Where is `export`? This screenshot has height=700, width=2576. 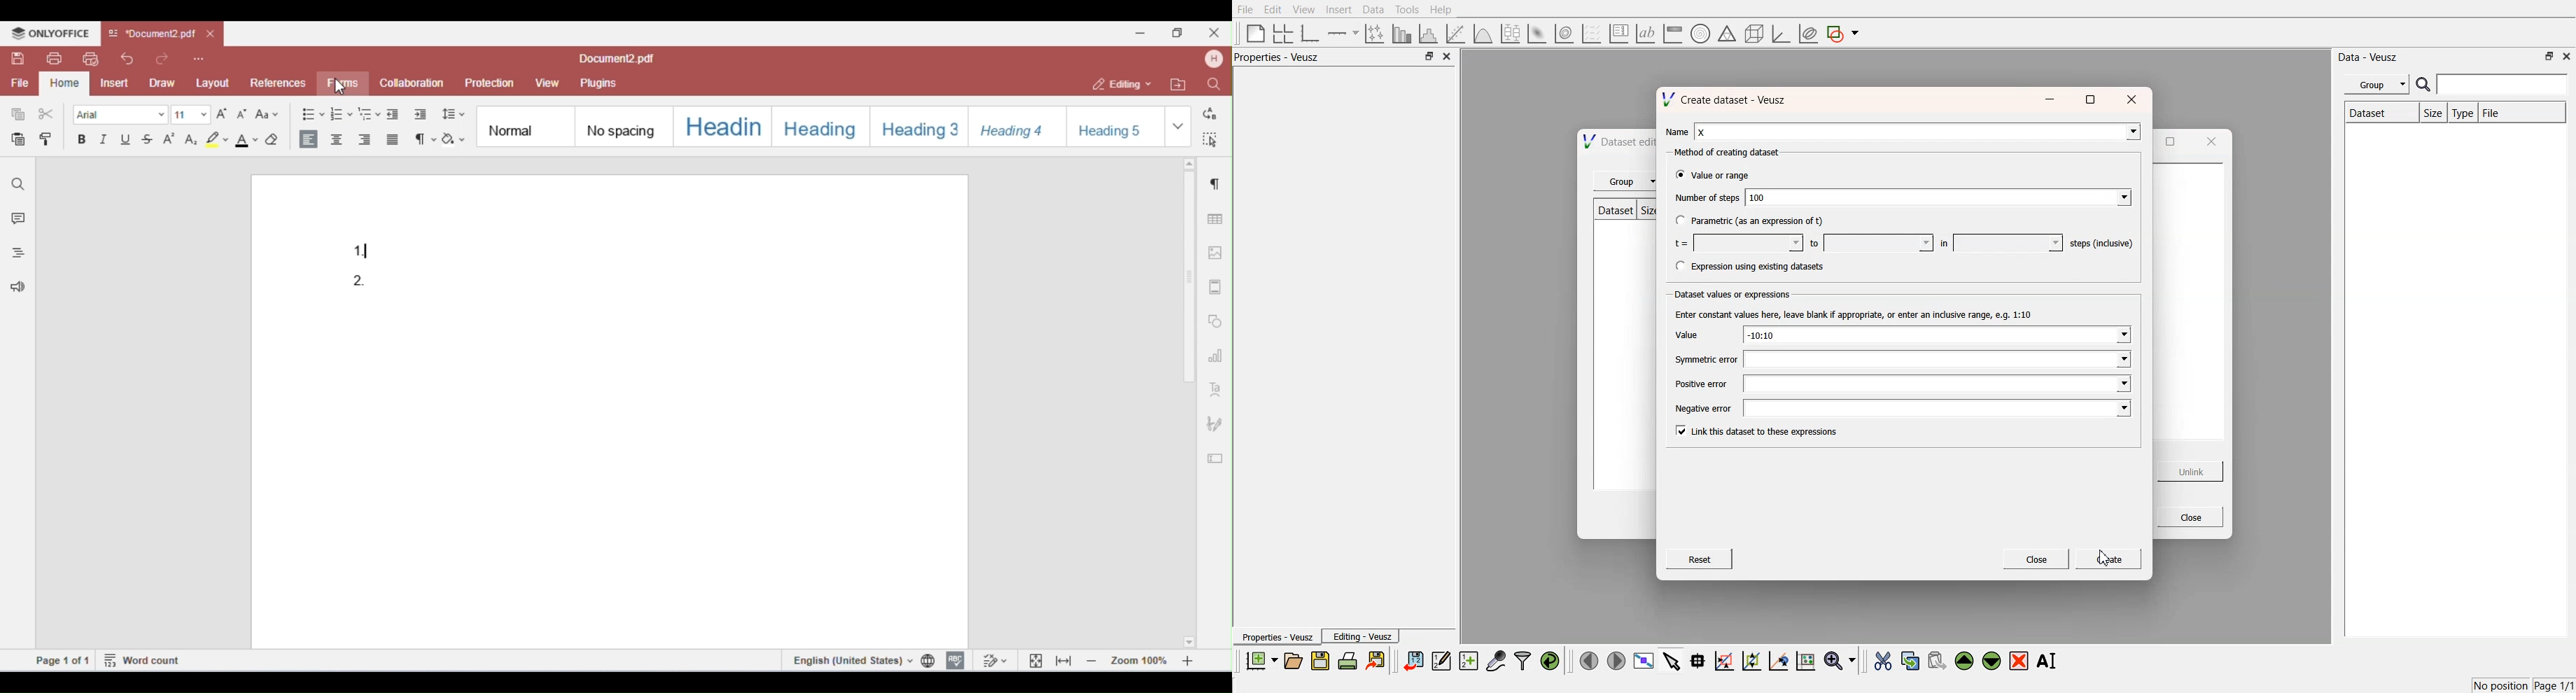 export is located at coordinates (1377, 660).